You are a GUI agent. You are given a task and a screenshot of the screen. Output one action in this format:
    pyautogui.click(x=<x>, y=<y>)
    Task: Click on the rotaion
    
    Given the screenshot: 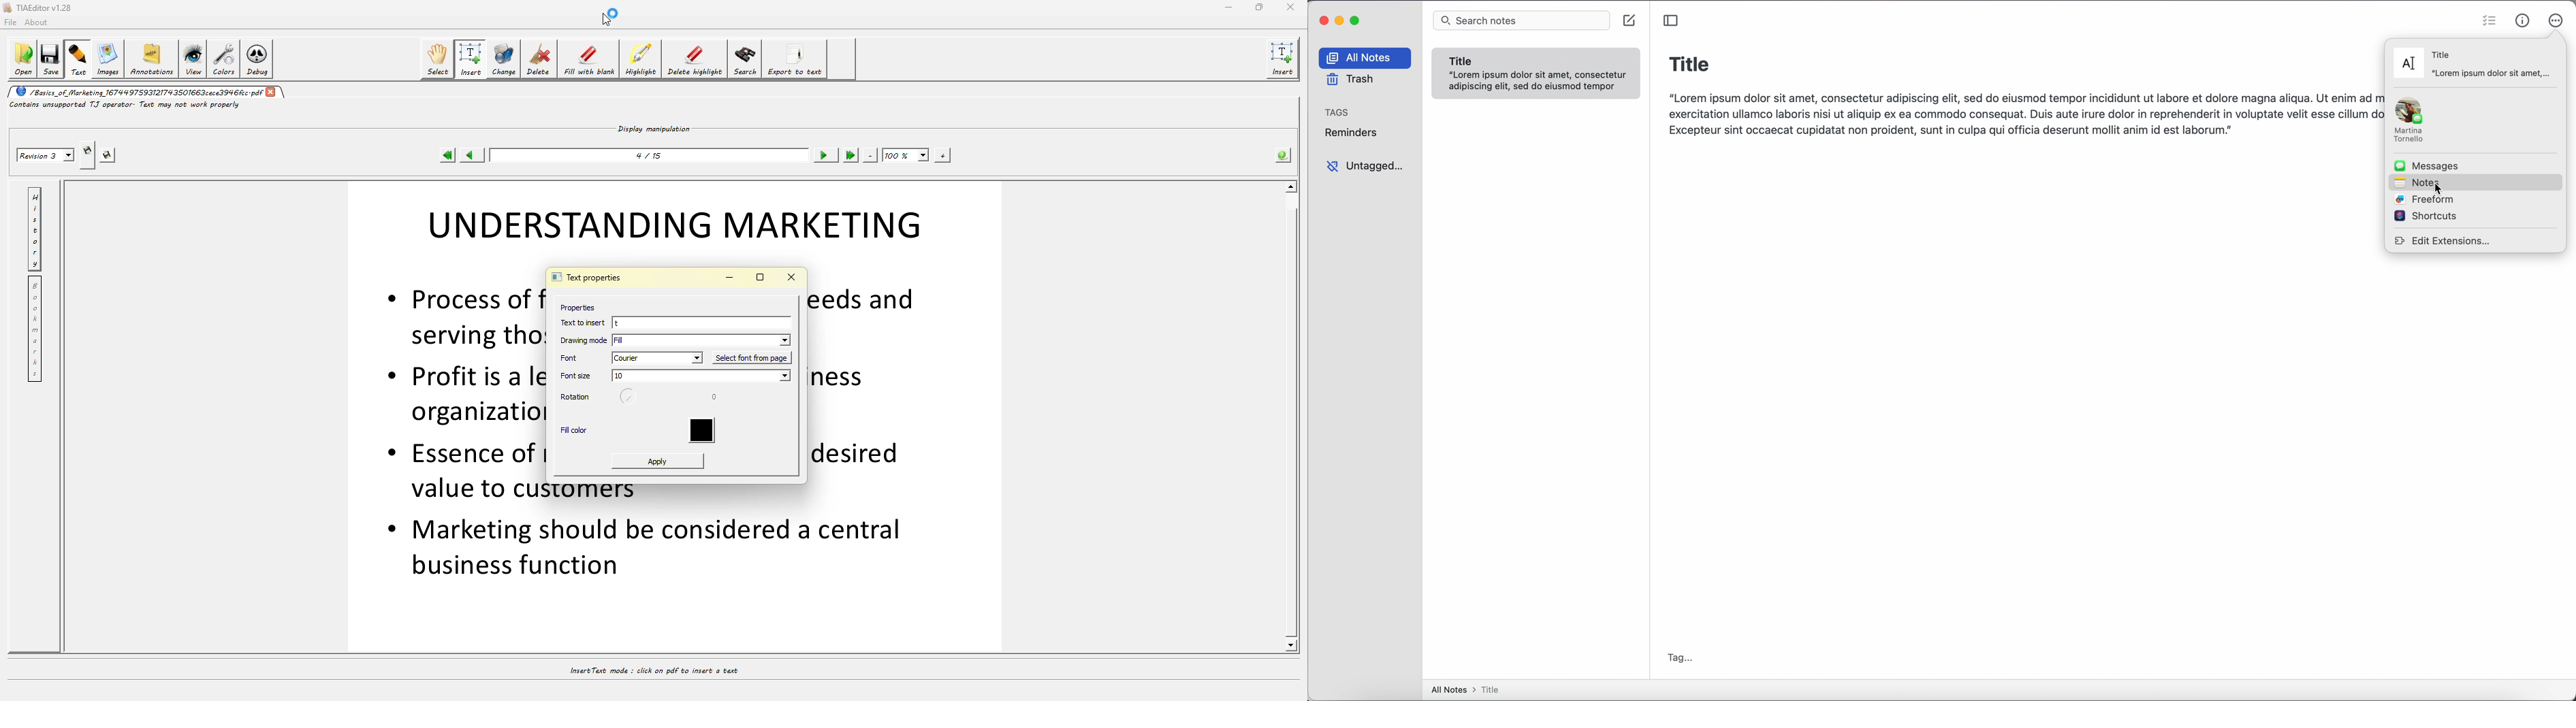 What is the action you would take?
    pyautogui.click(x=631, y=398)
    